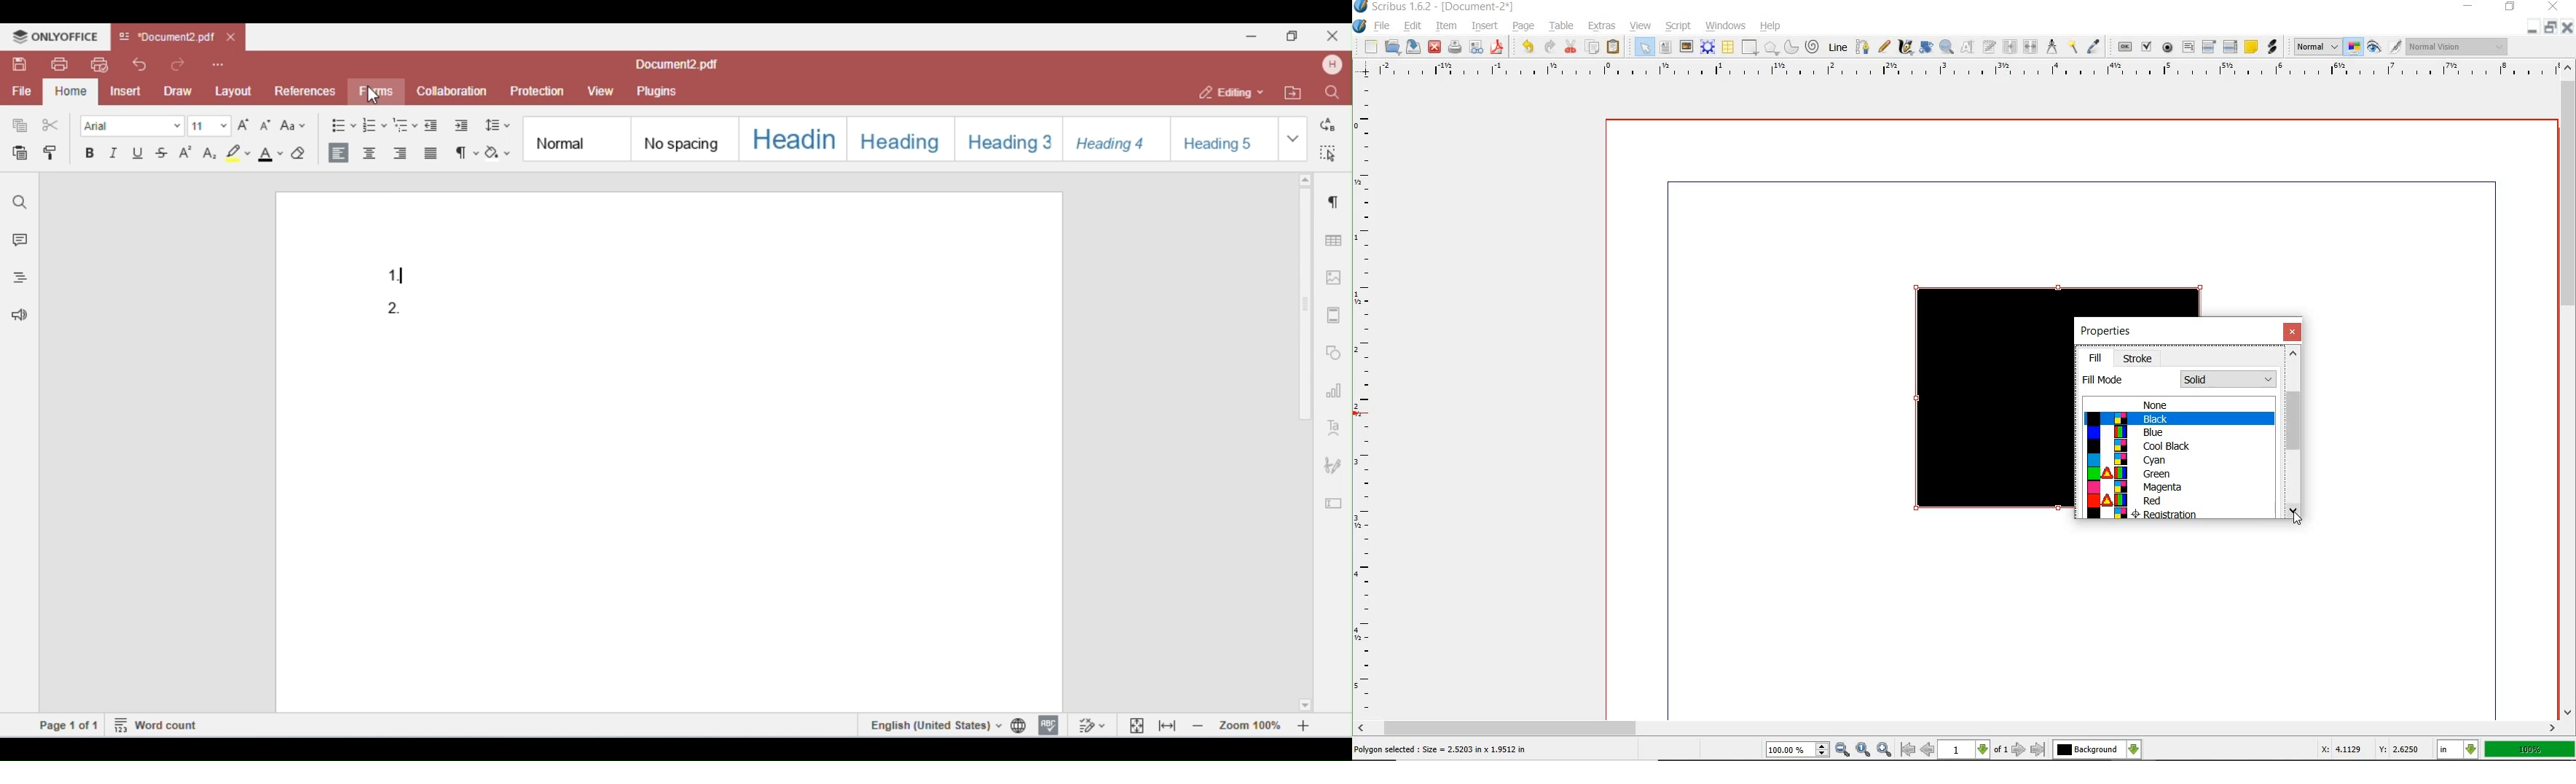 The height and width of the screenshot is (784, 2576). What do you see at coordinates (2019, 750) in the screenshot?
I see `go to next page` at bounding box center [2019, 750].